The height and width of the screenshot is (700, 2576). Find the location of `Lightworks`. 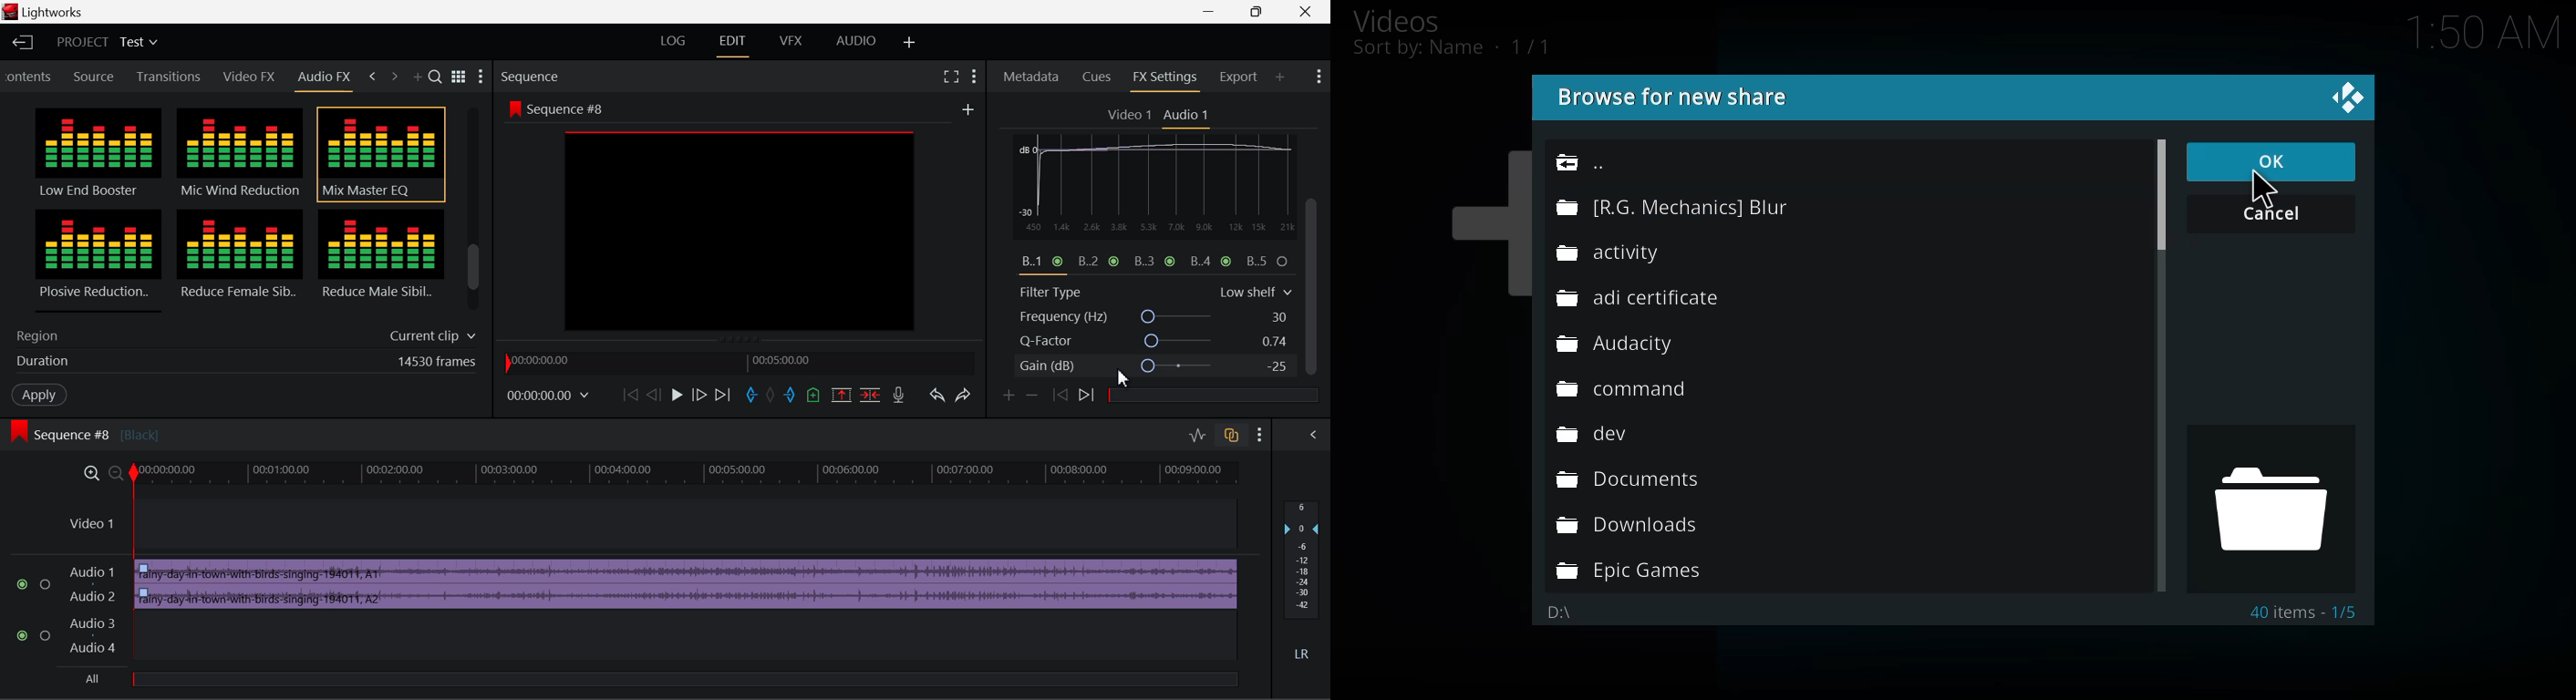

Lightworks is located at coordinates (62, 12).